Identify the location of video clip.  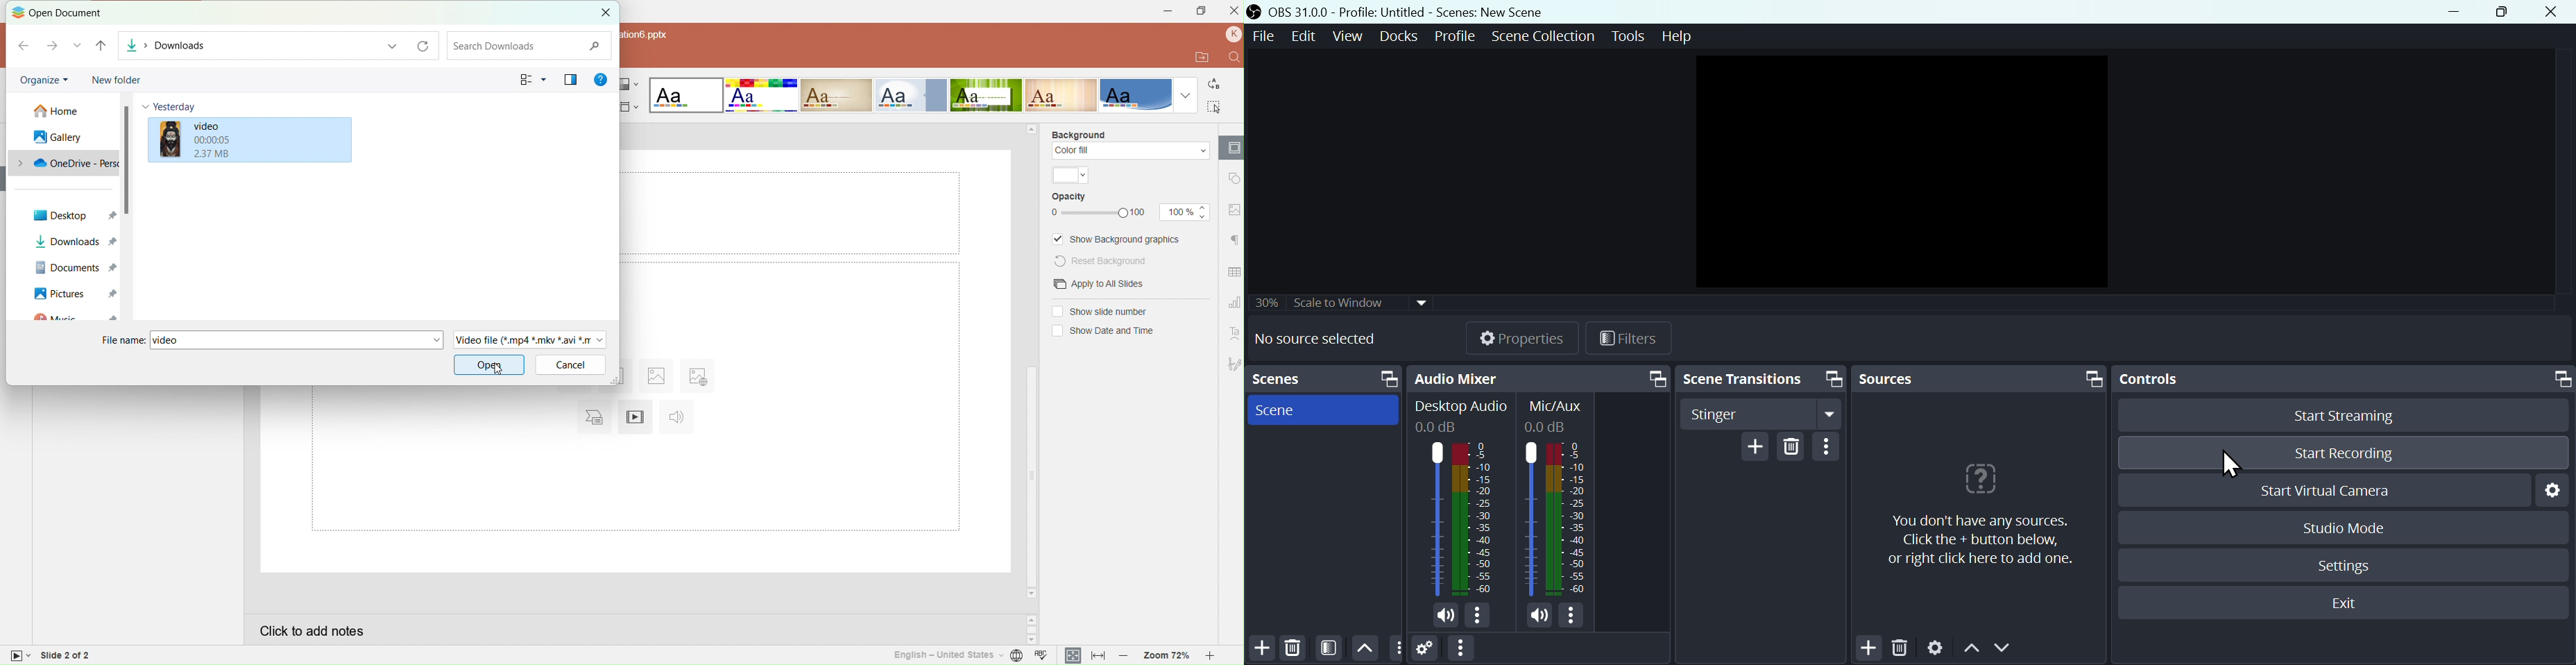
(1906, 168).